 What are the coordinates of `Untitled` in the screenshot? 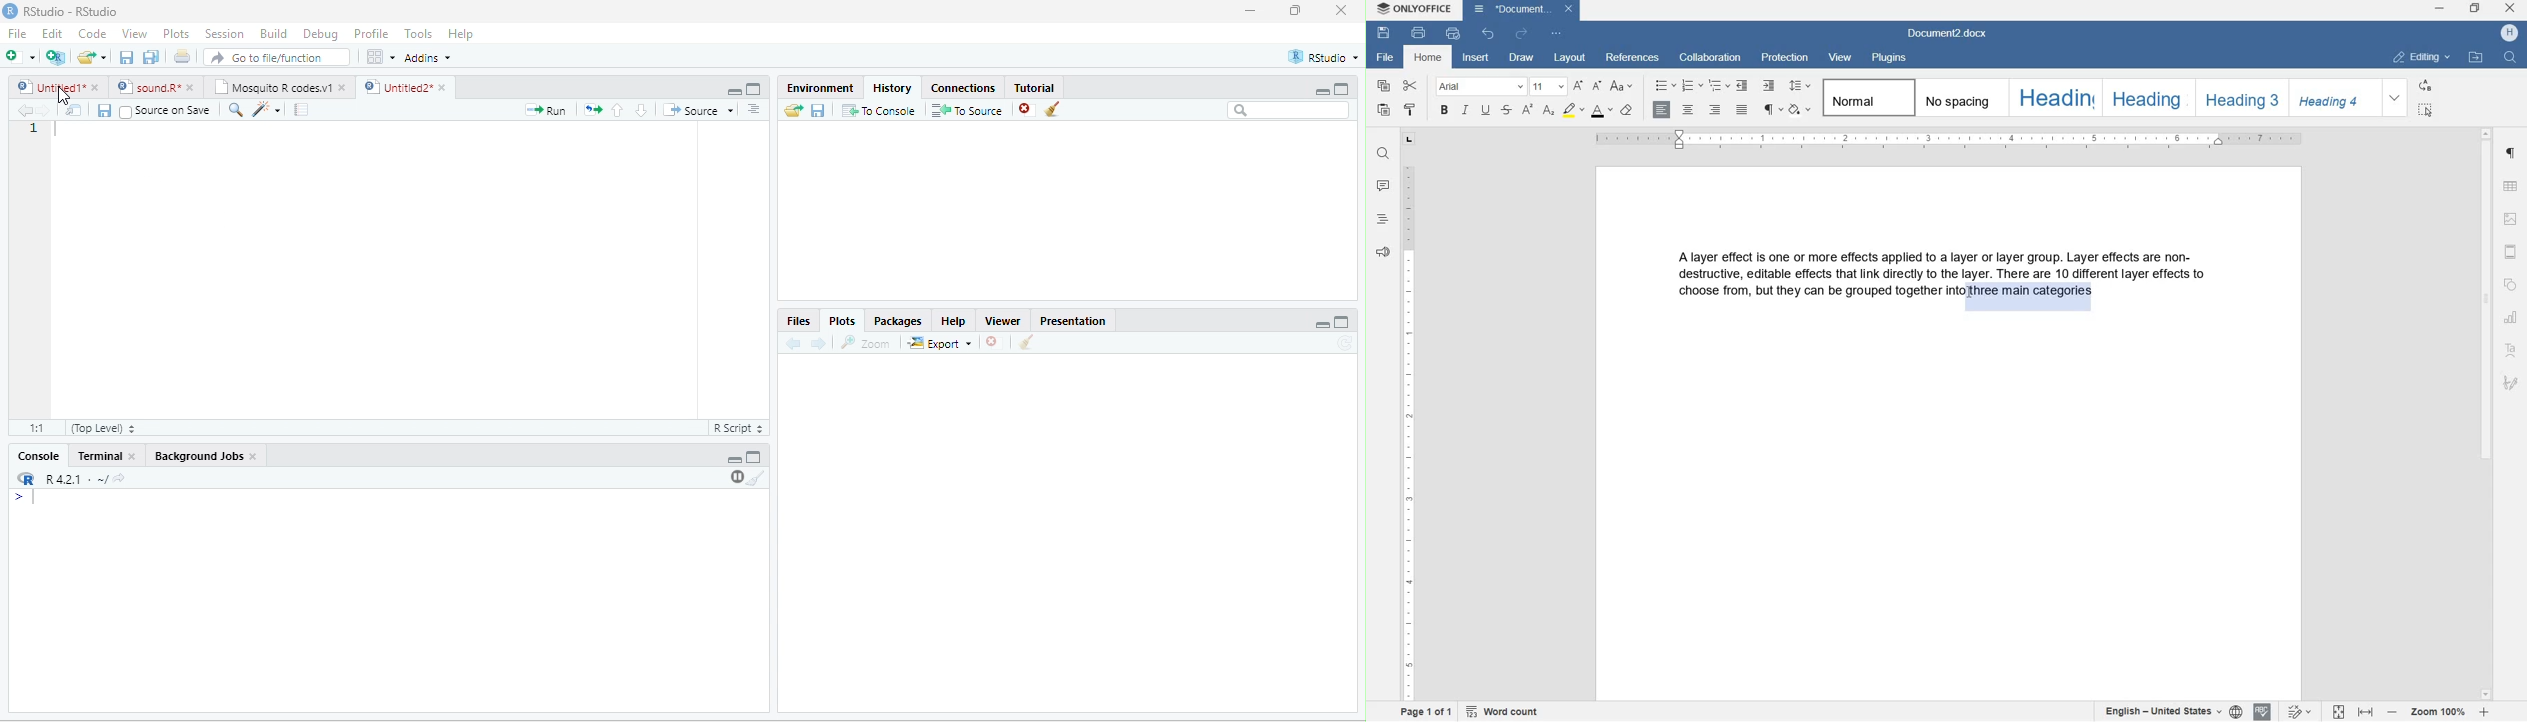 It's located at (49, 87).